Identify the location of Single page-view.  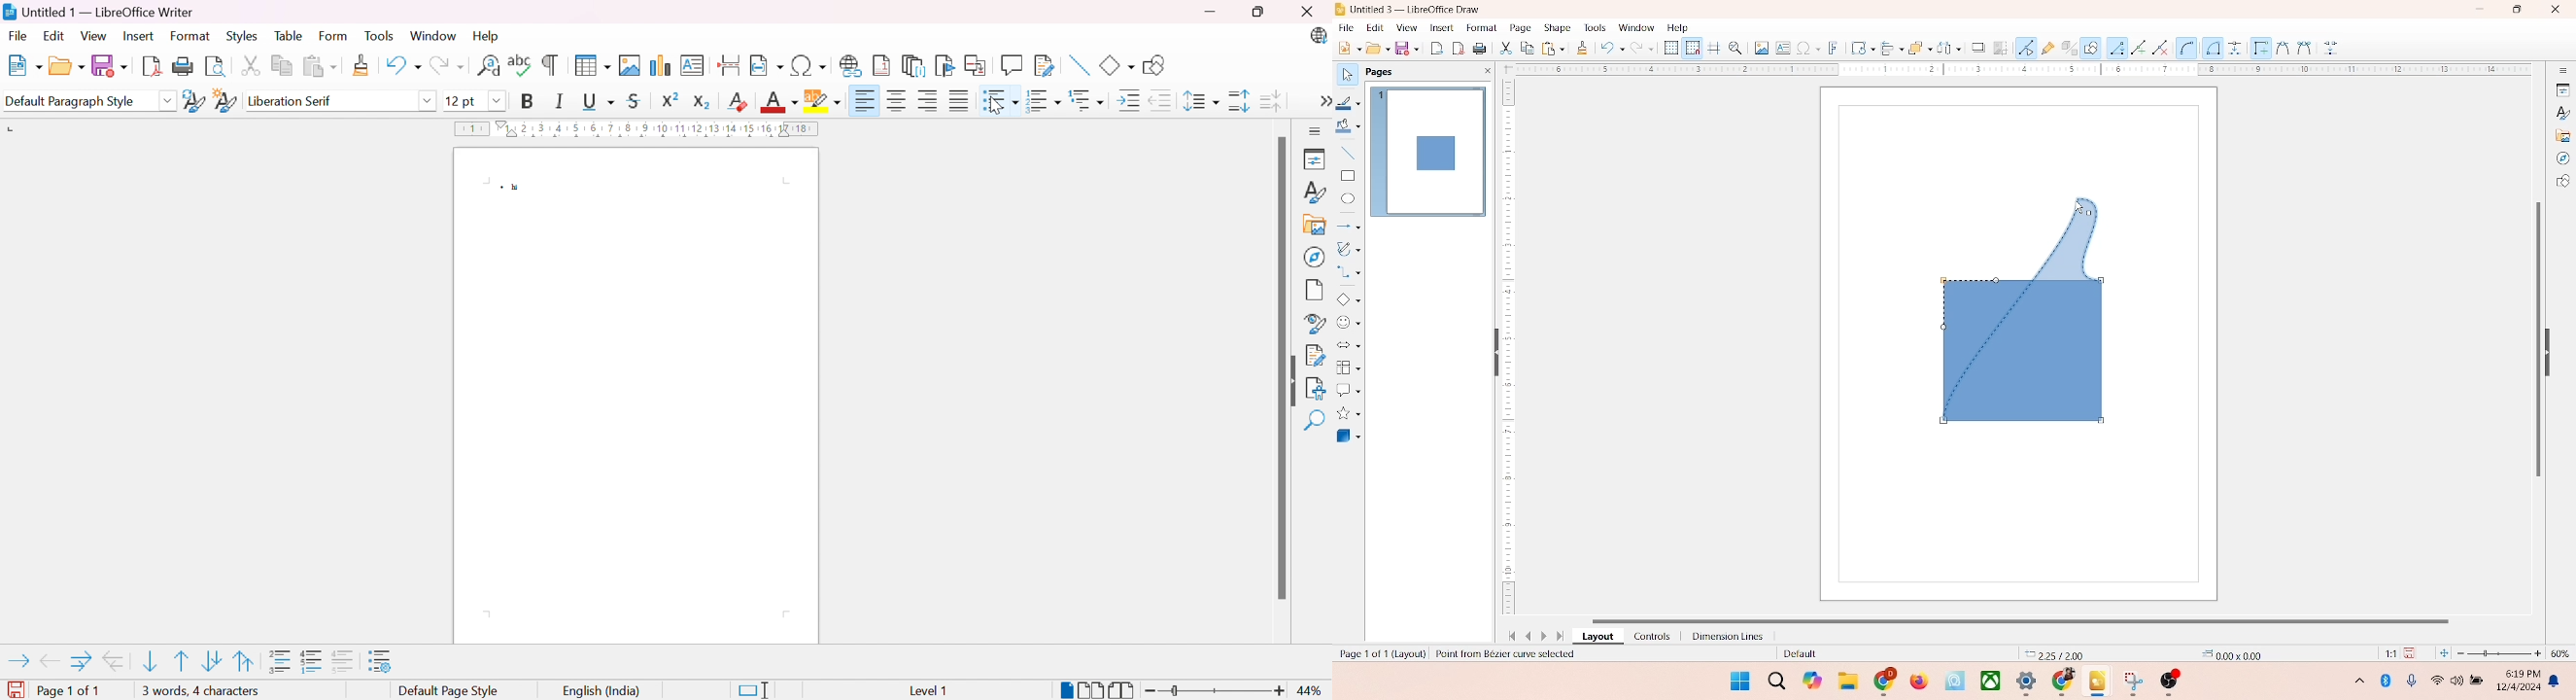
(1065, 691).